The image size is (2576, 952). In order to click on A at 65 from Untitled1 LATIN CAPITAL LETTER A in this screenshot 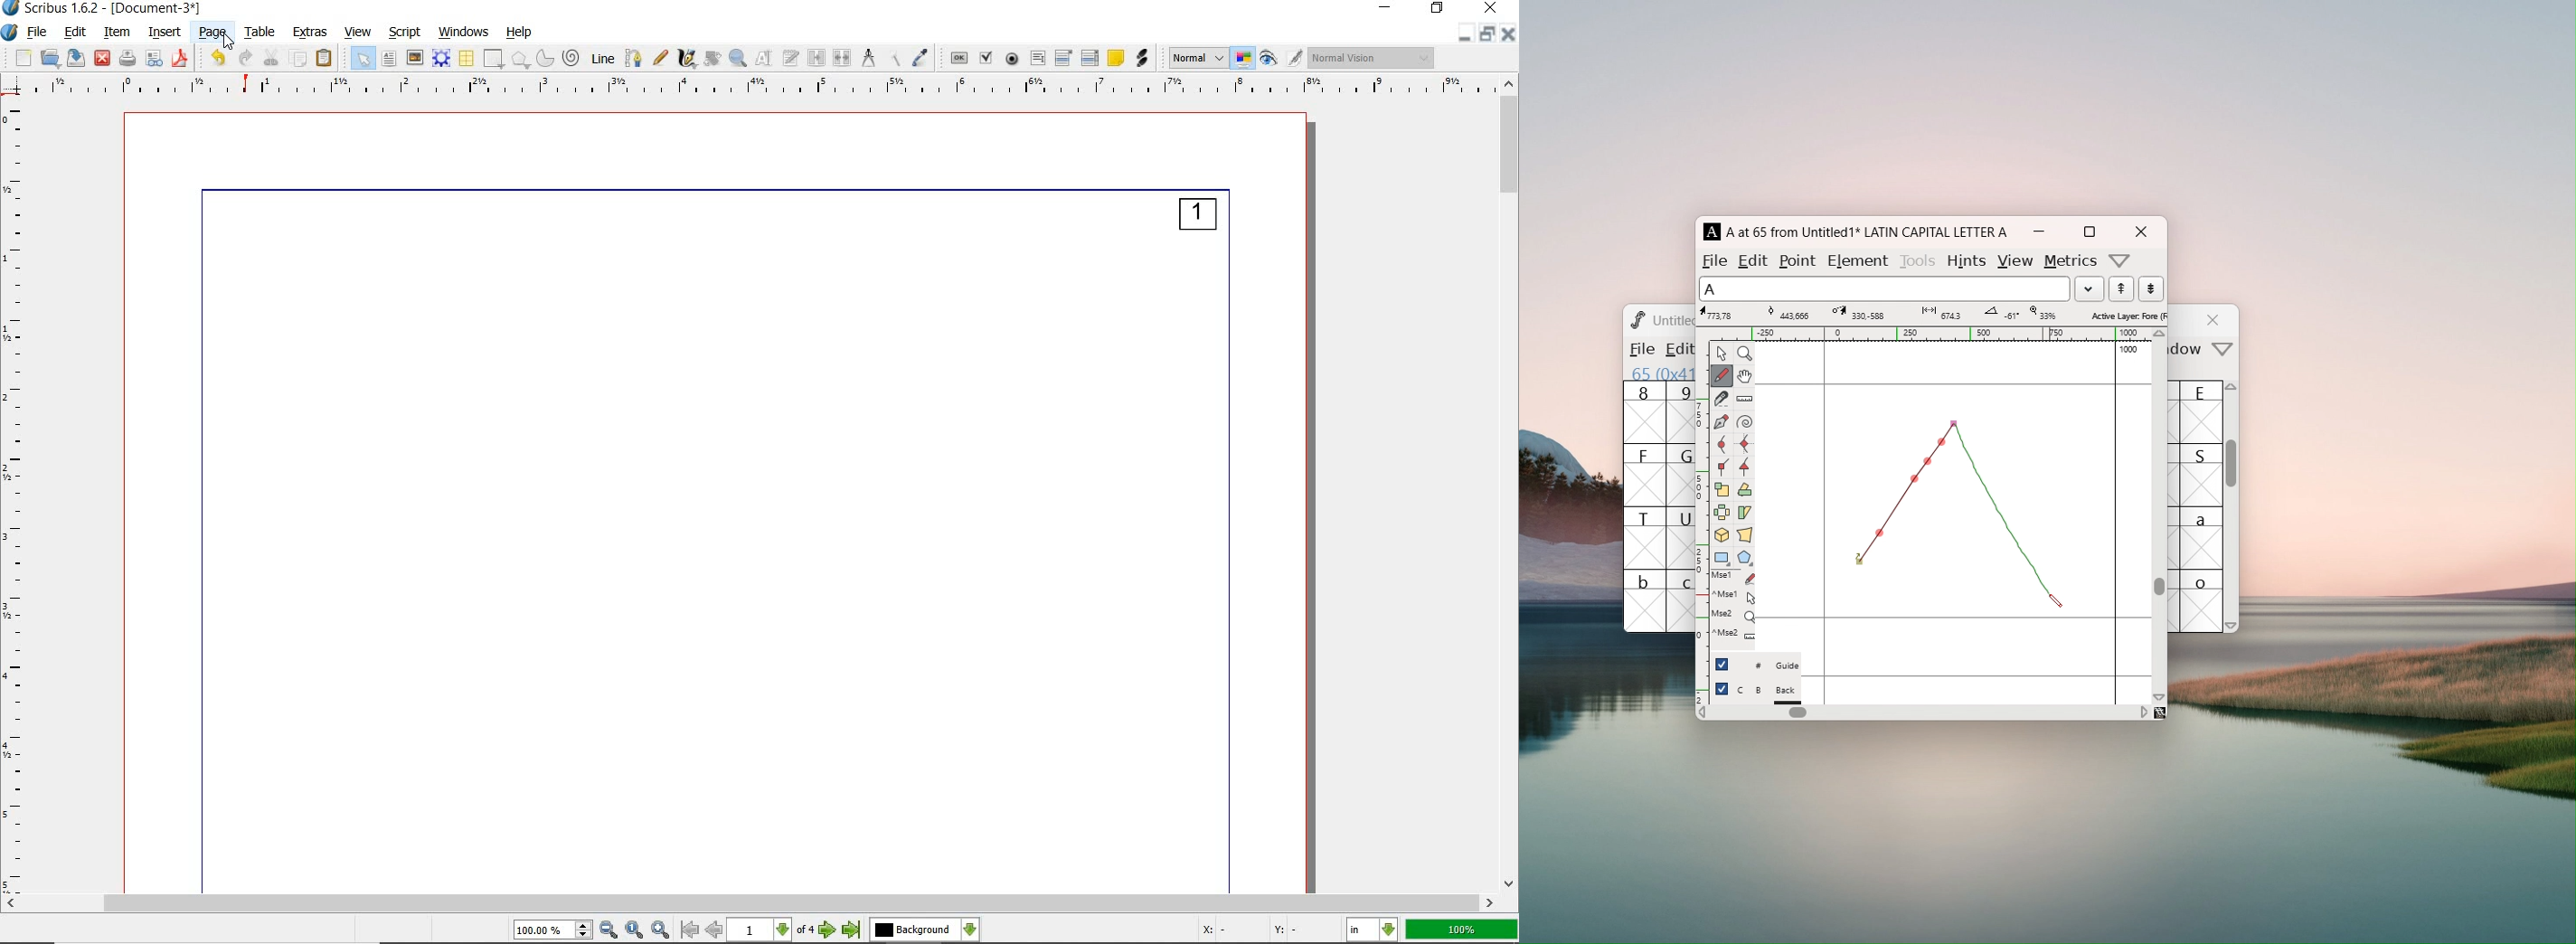, I will do `click(1864, 232)`.